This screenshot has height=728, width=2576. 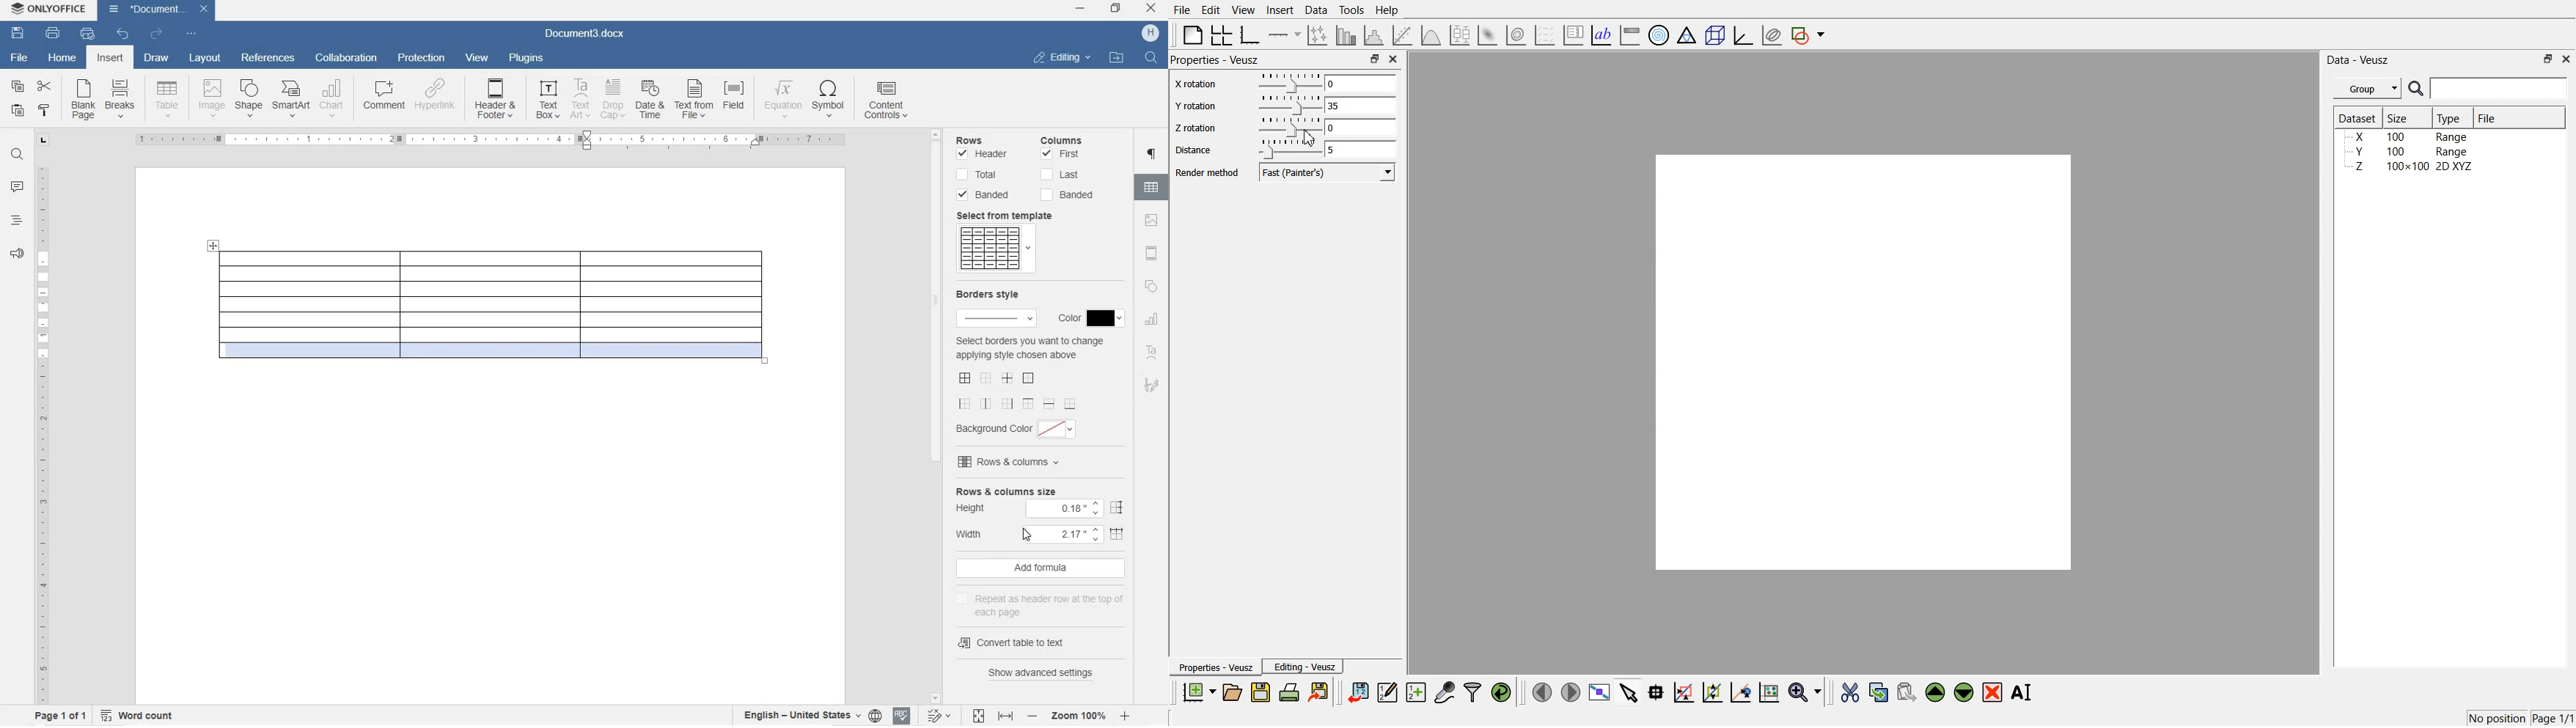 I want to click on BREAKS, so click(x=122, y=99).